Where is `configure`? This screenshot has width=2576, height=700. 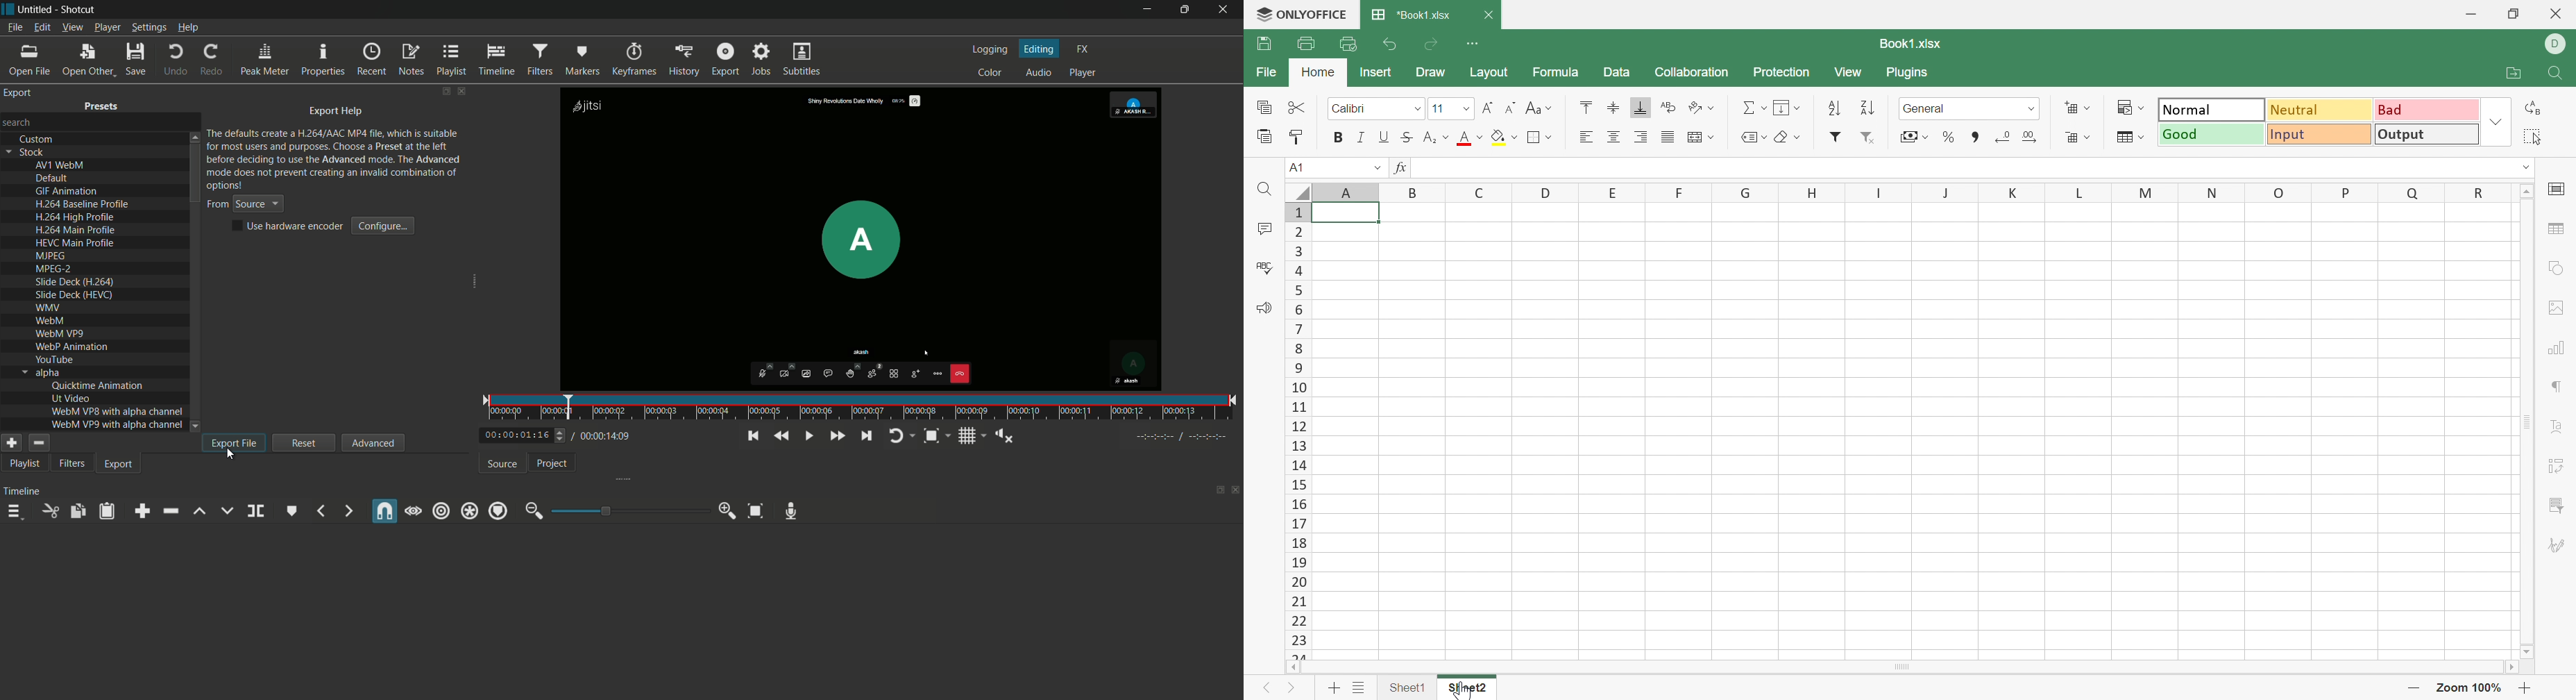 configure is located at coordinates (383, 226).